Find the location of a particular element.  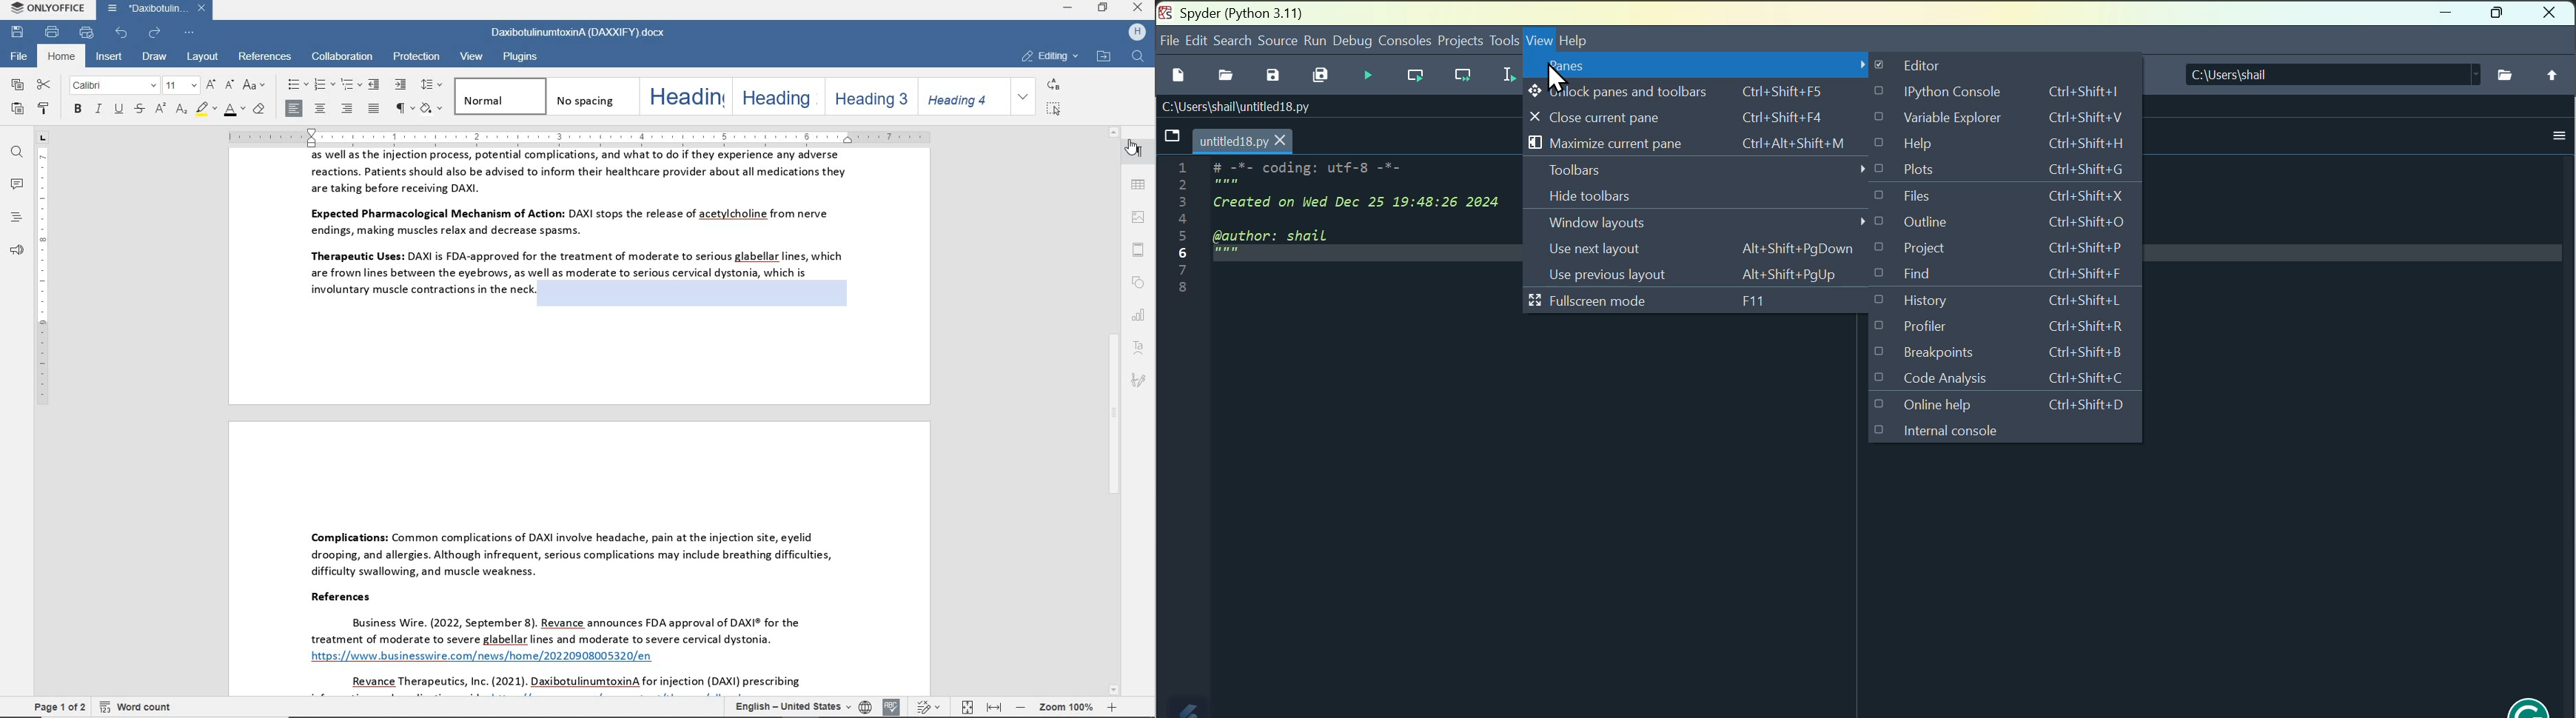

help is located at coordinates (1579, 41).